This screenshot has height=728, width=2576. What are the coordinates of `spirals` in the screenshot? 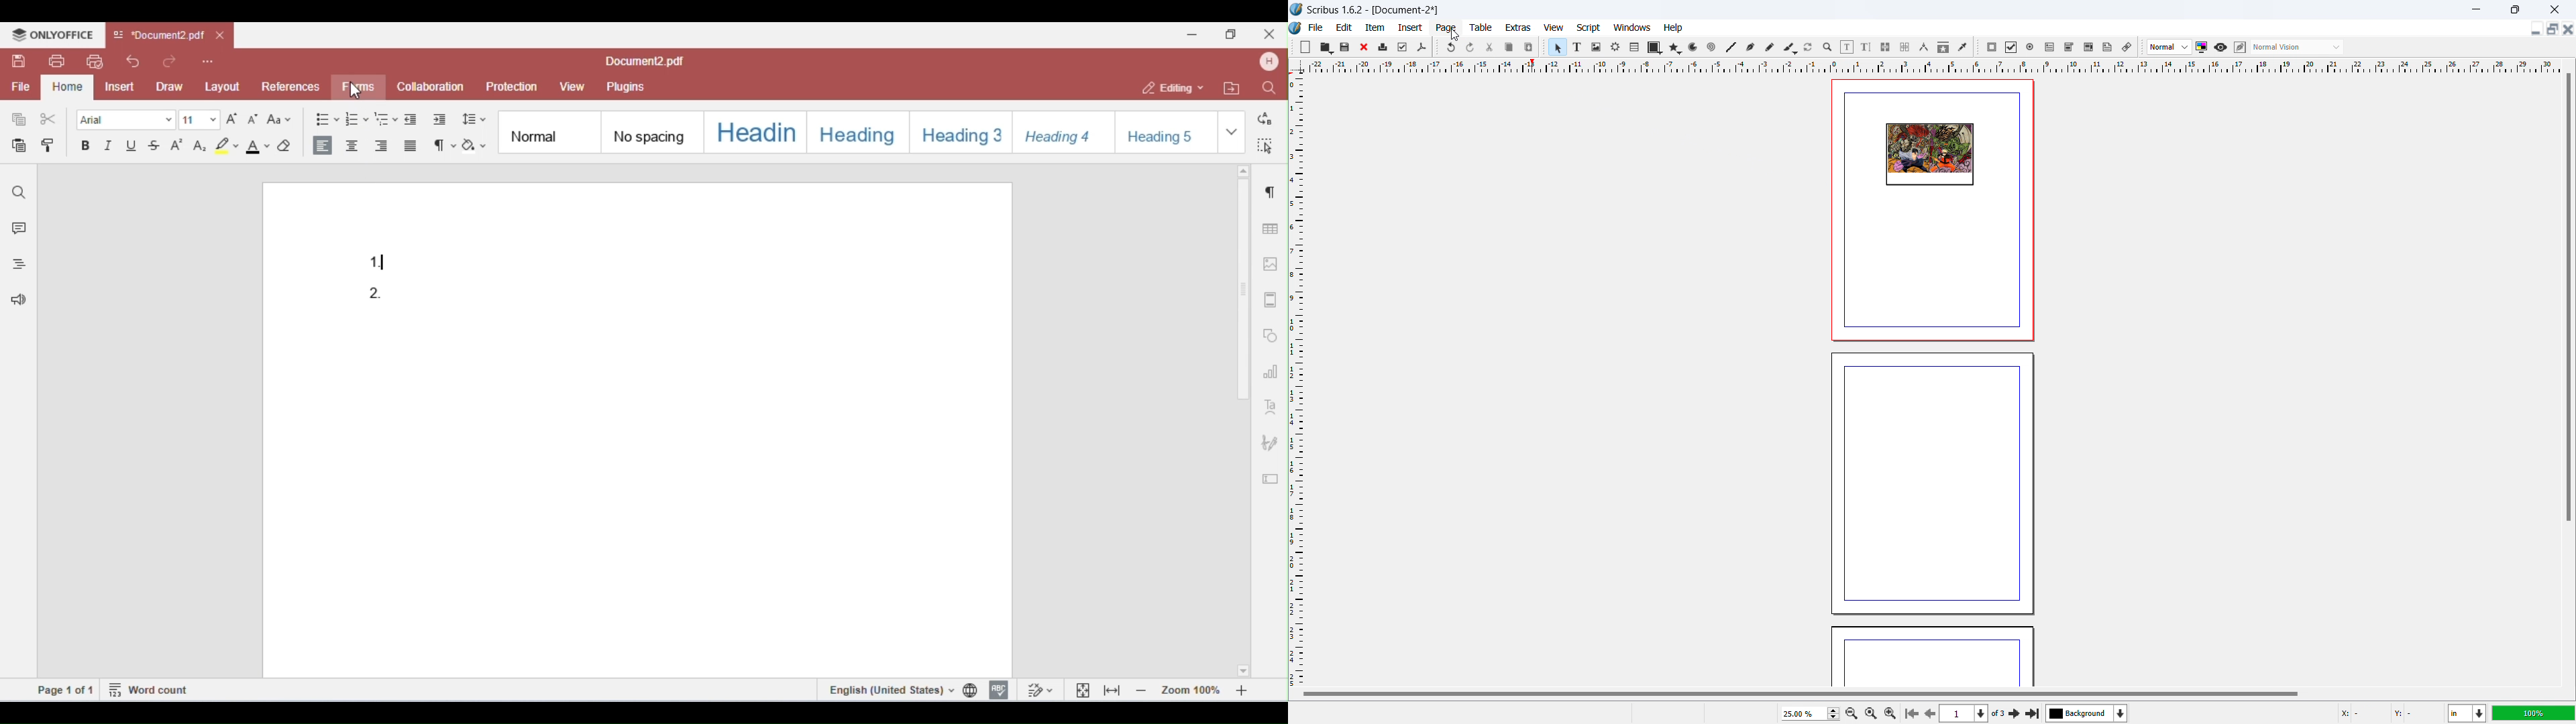 It's located at (1712, 48).